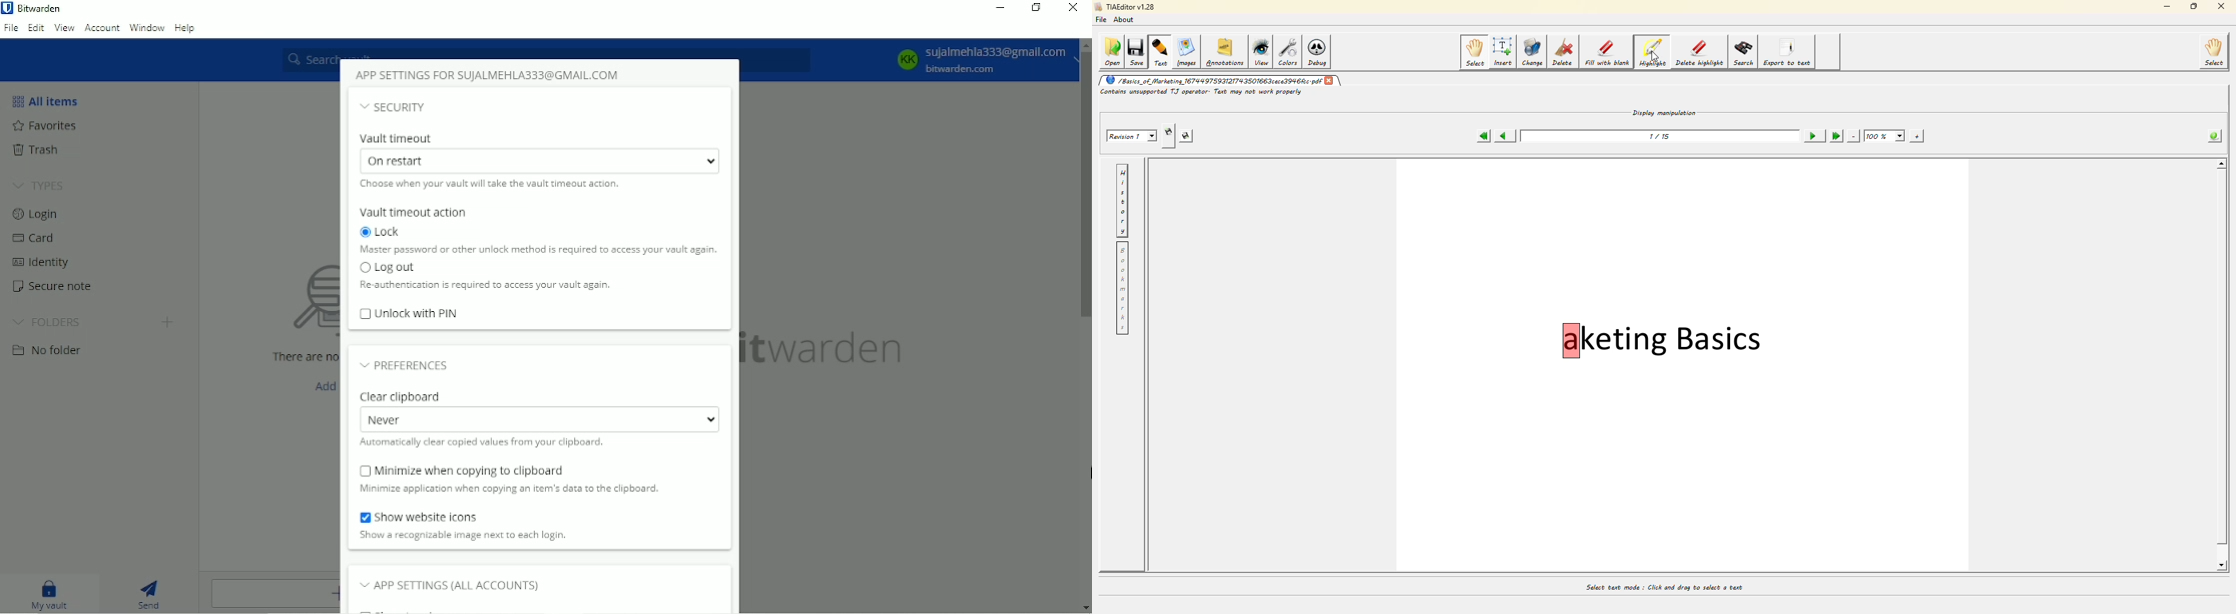 This screenshot has height=616, width=2240. Describe the element at coordinates (496, 444) in the screenshot. I see `Automatically clear copied values from your clipboard.` at that location.